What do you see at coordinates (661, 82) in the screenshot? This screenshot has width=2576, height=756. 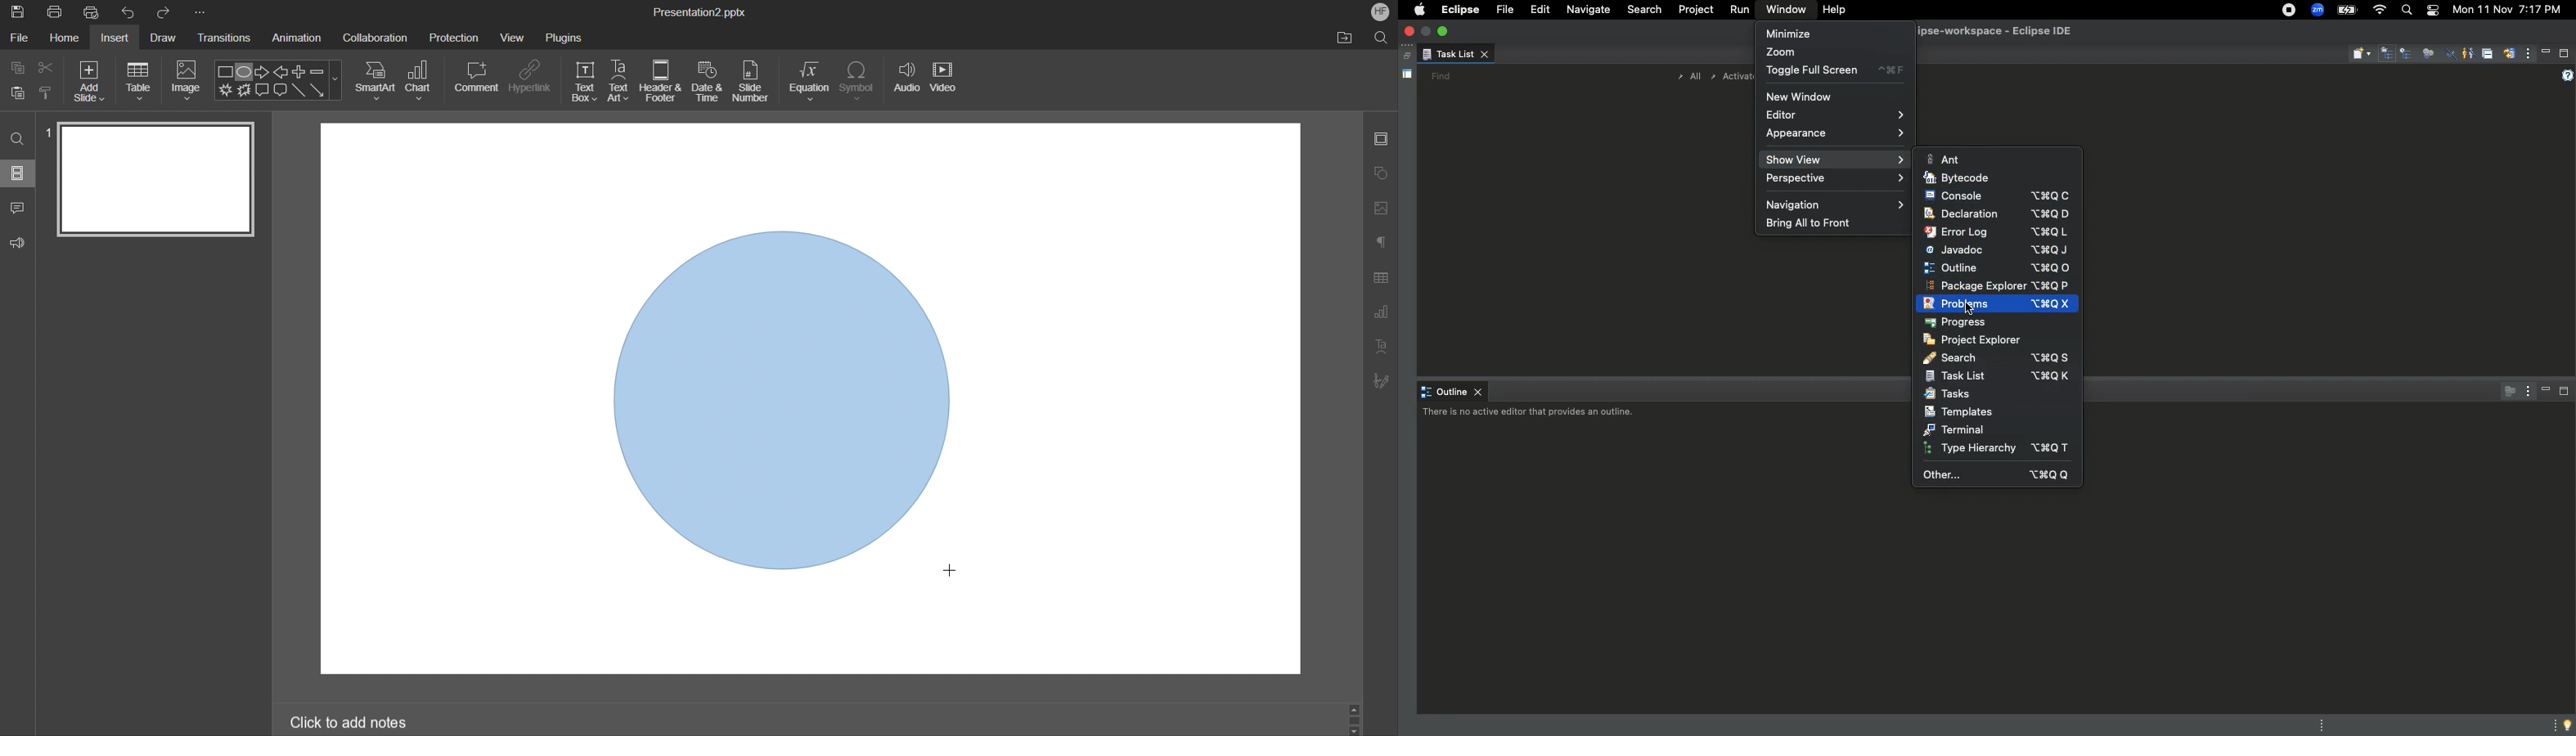 I see `Header & Footer` at bounding box center [661, 82].